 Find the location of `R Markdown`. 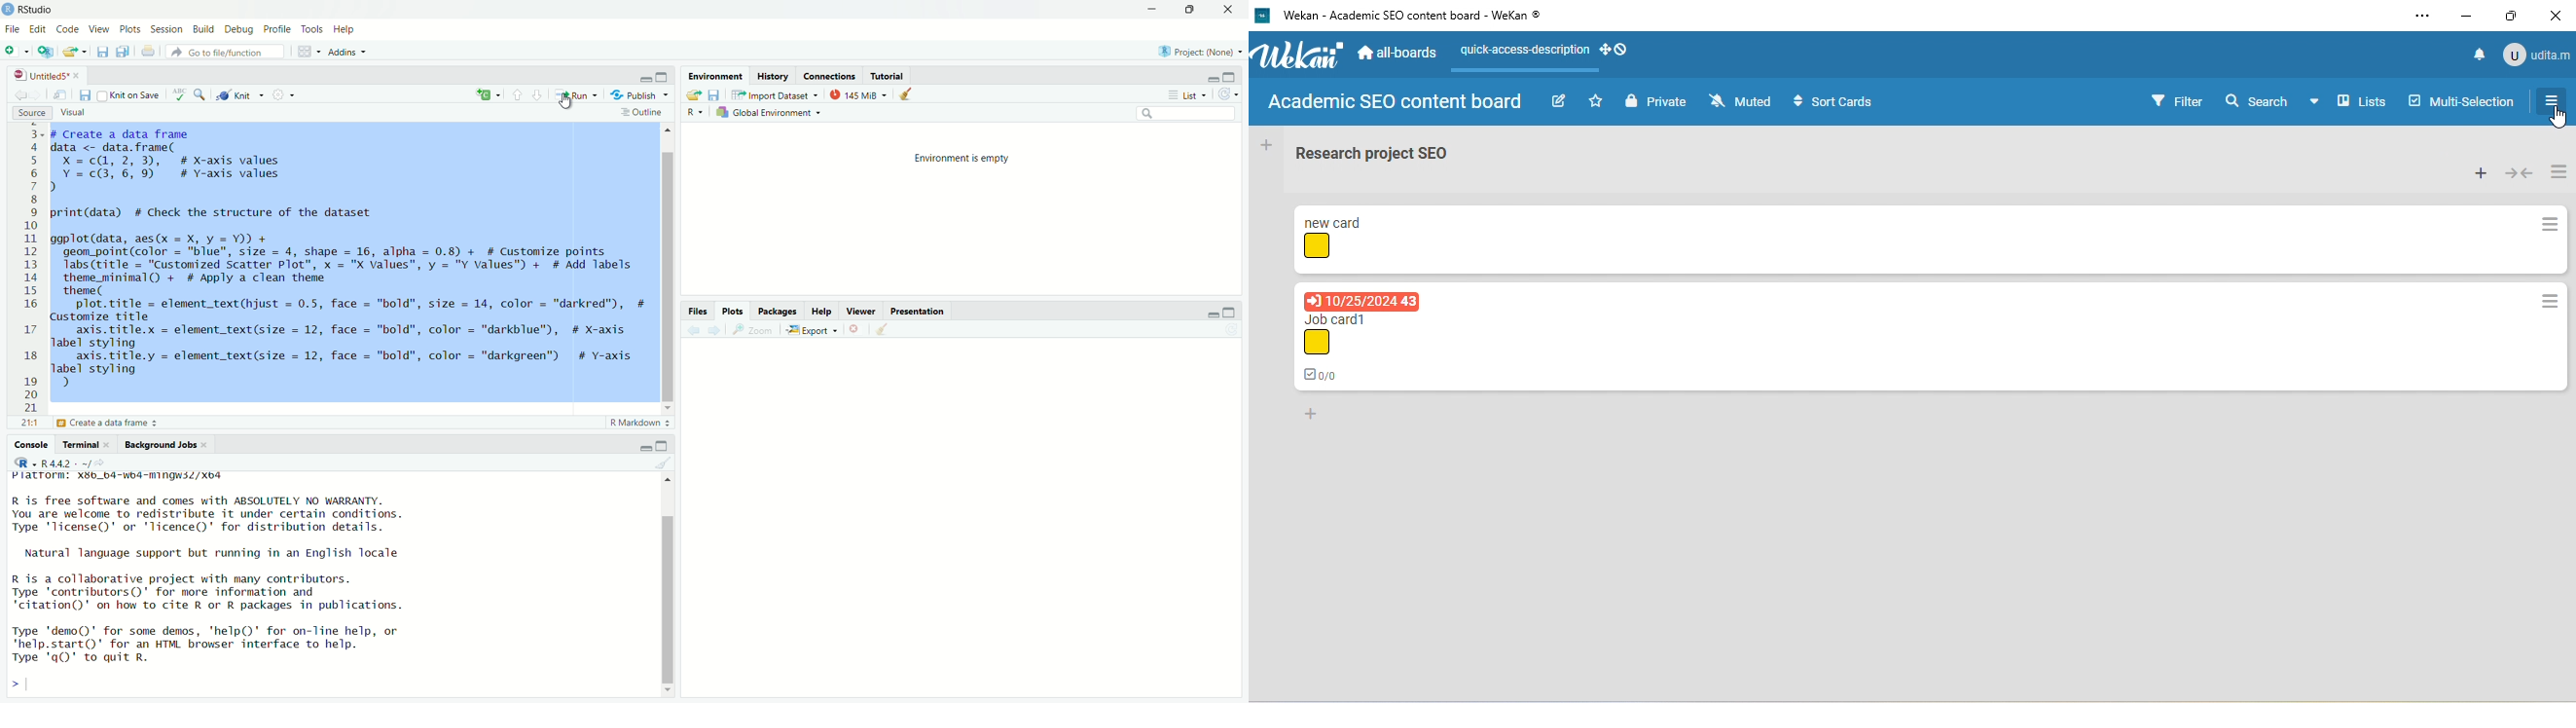

R Markdown is located at coordinates (640, 424).